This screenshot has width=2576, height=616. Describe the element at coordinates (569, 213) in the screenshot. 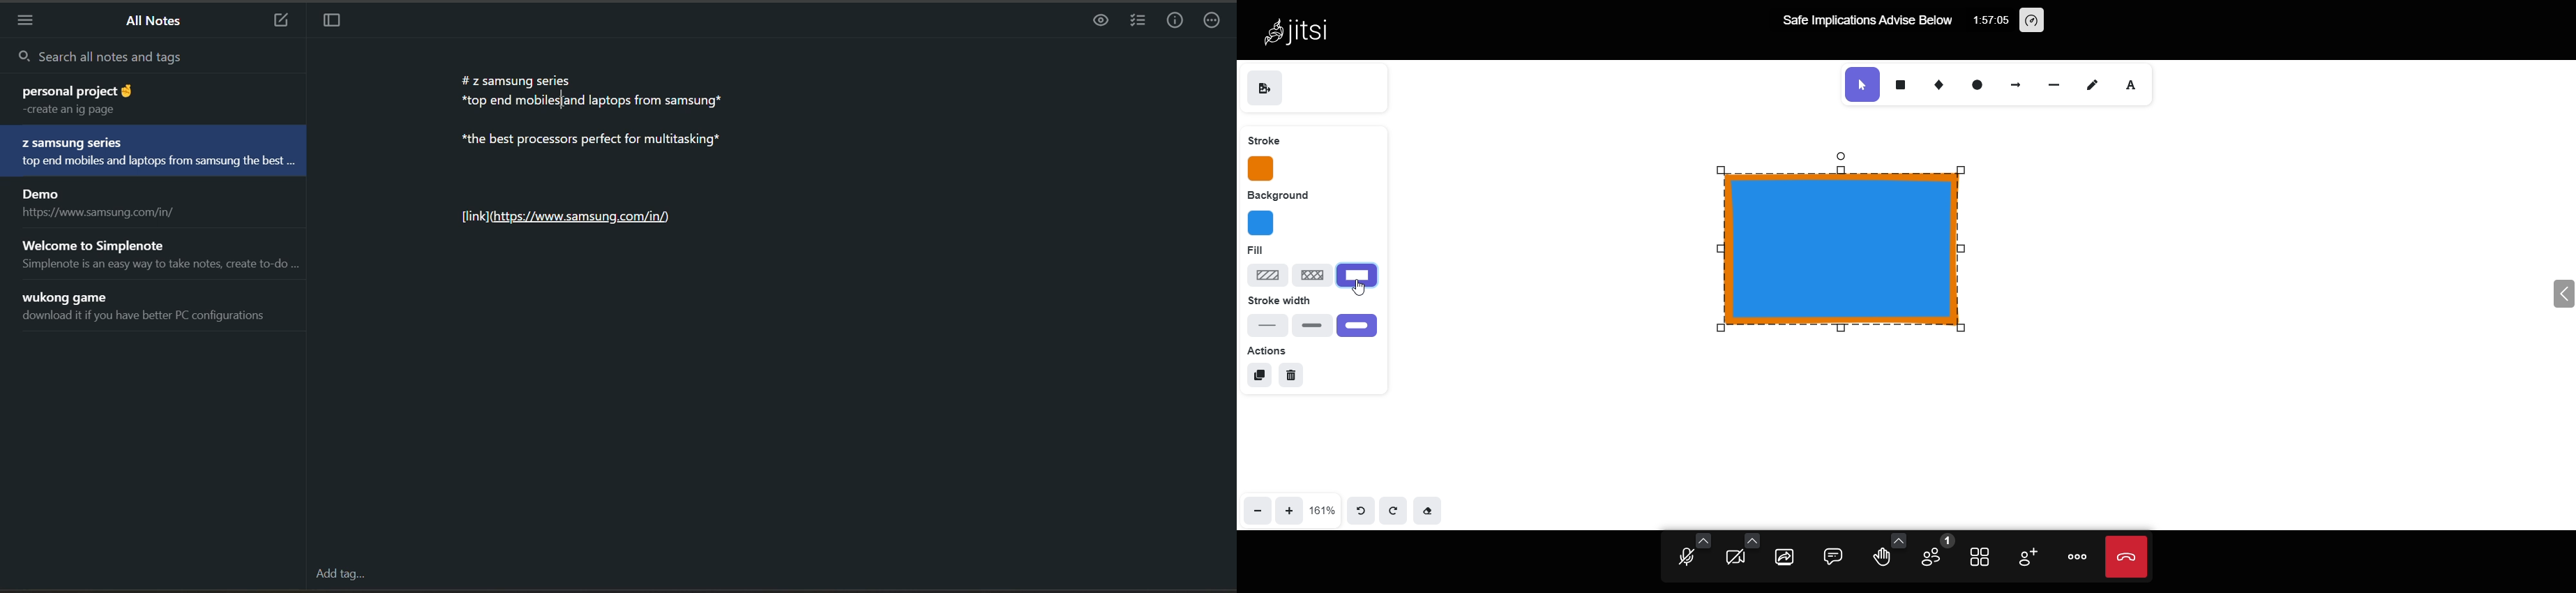

I see `Link` at that location.